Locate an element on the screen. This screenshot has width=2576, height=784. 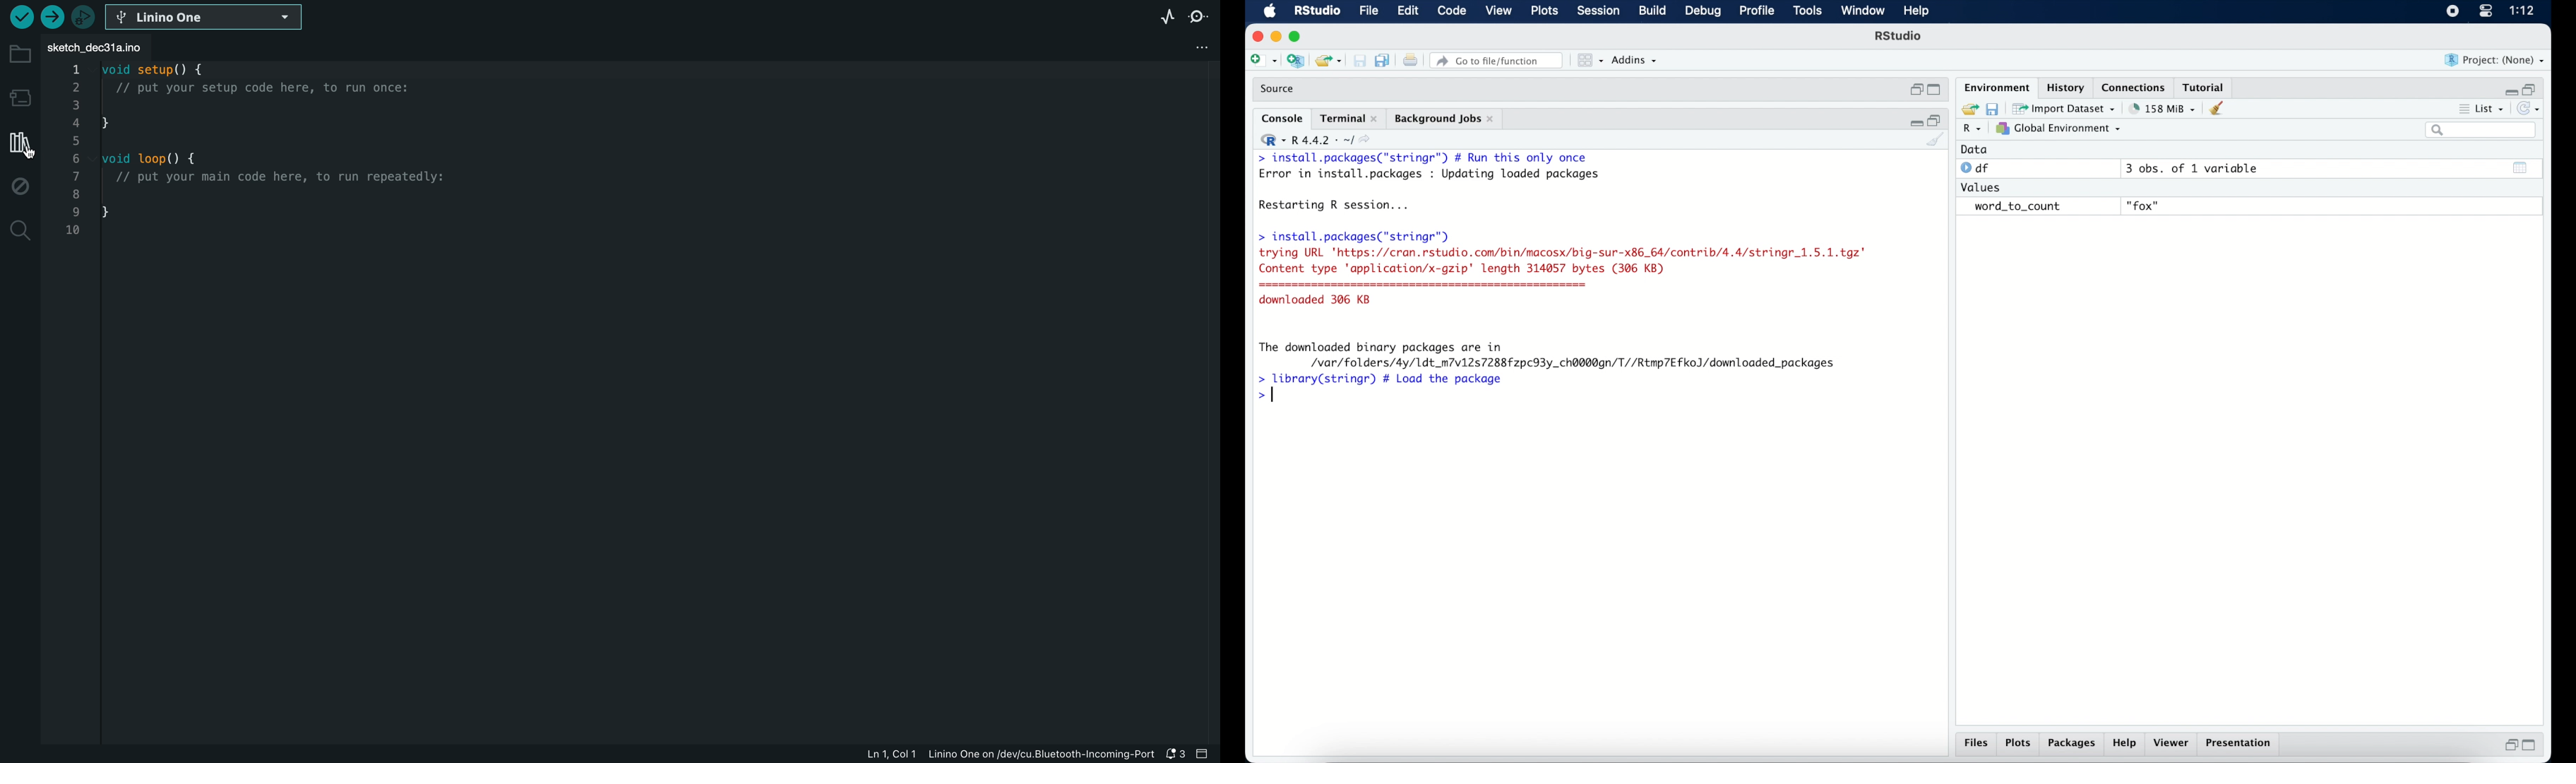
command prompt is located at coordinates (1265, 396).